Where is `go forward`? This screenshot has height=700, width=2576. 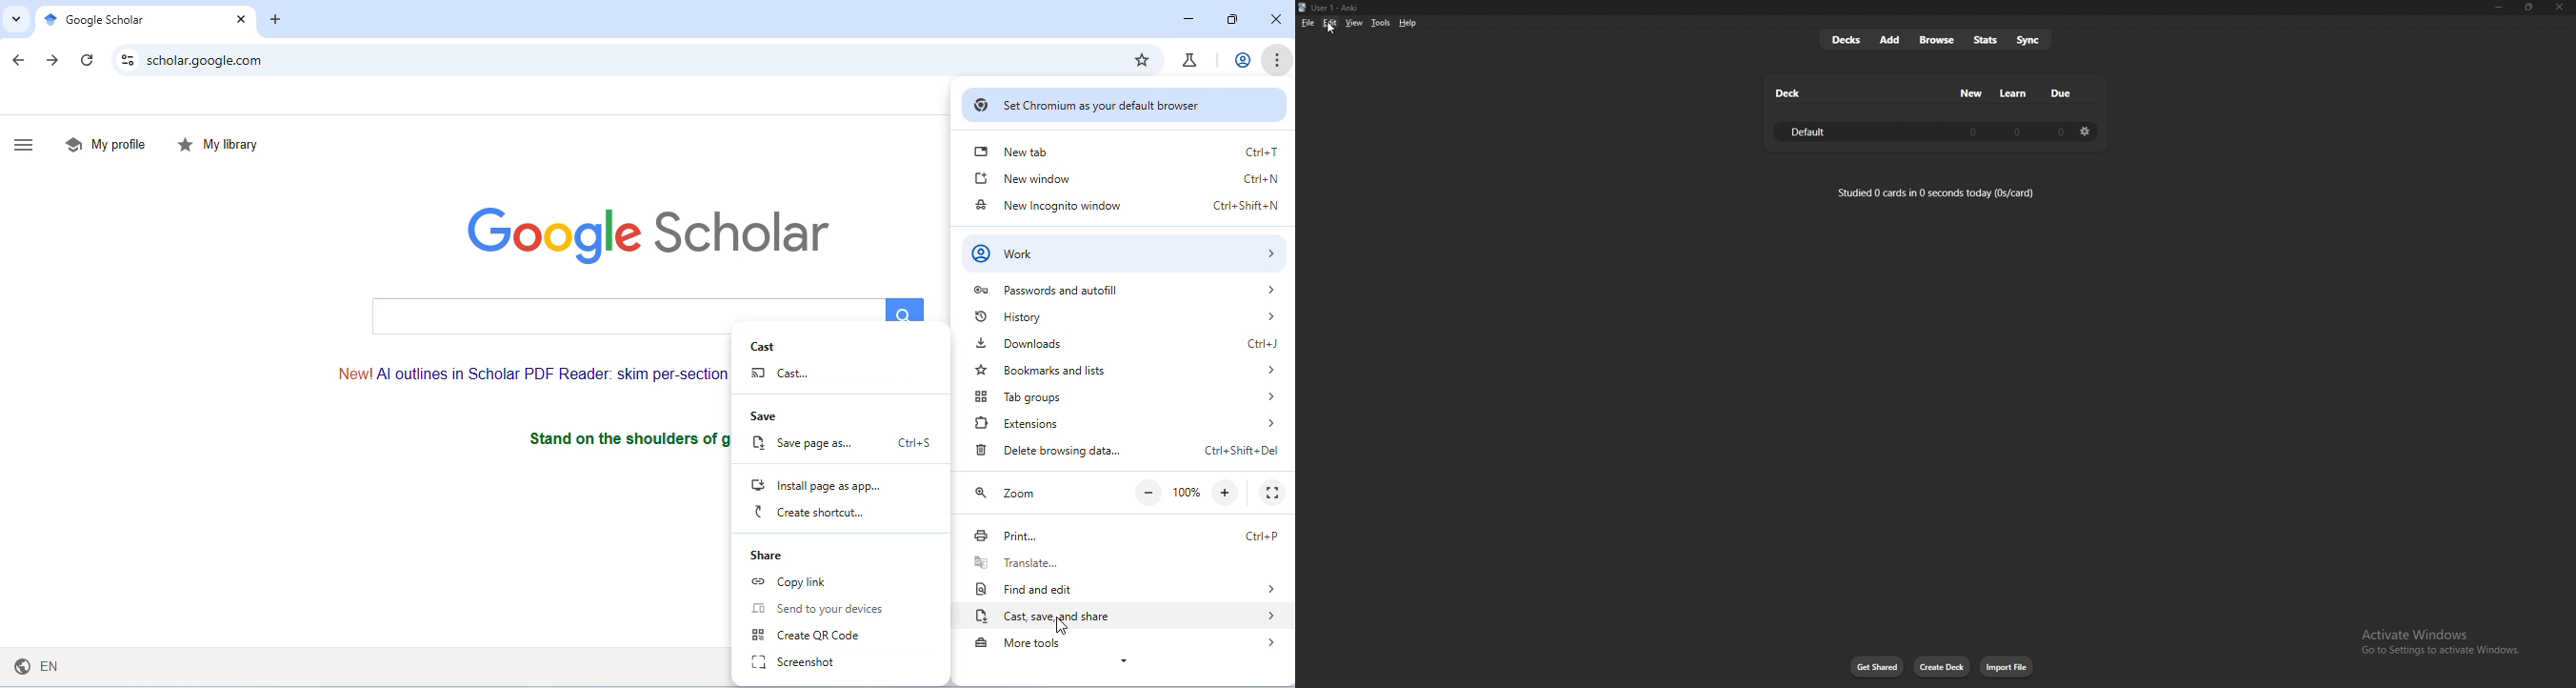
go forward is located at coordinates (53, 62).